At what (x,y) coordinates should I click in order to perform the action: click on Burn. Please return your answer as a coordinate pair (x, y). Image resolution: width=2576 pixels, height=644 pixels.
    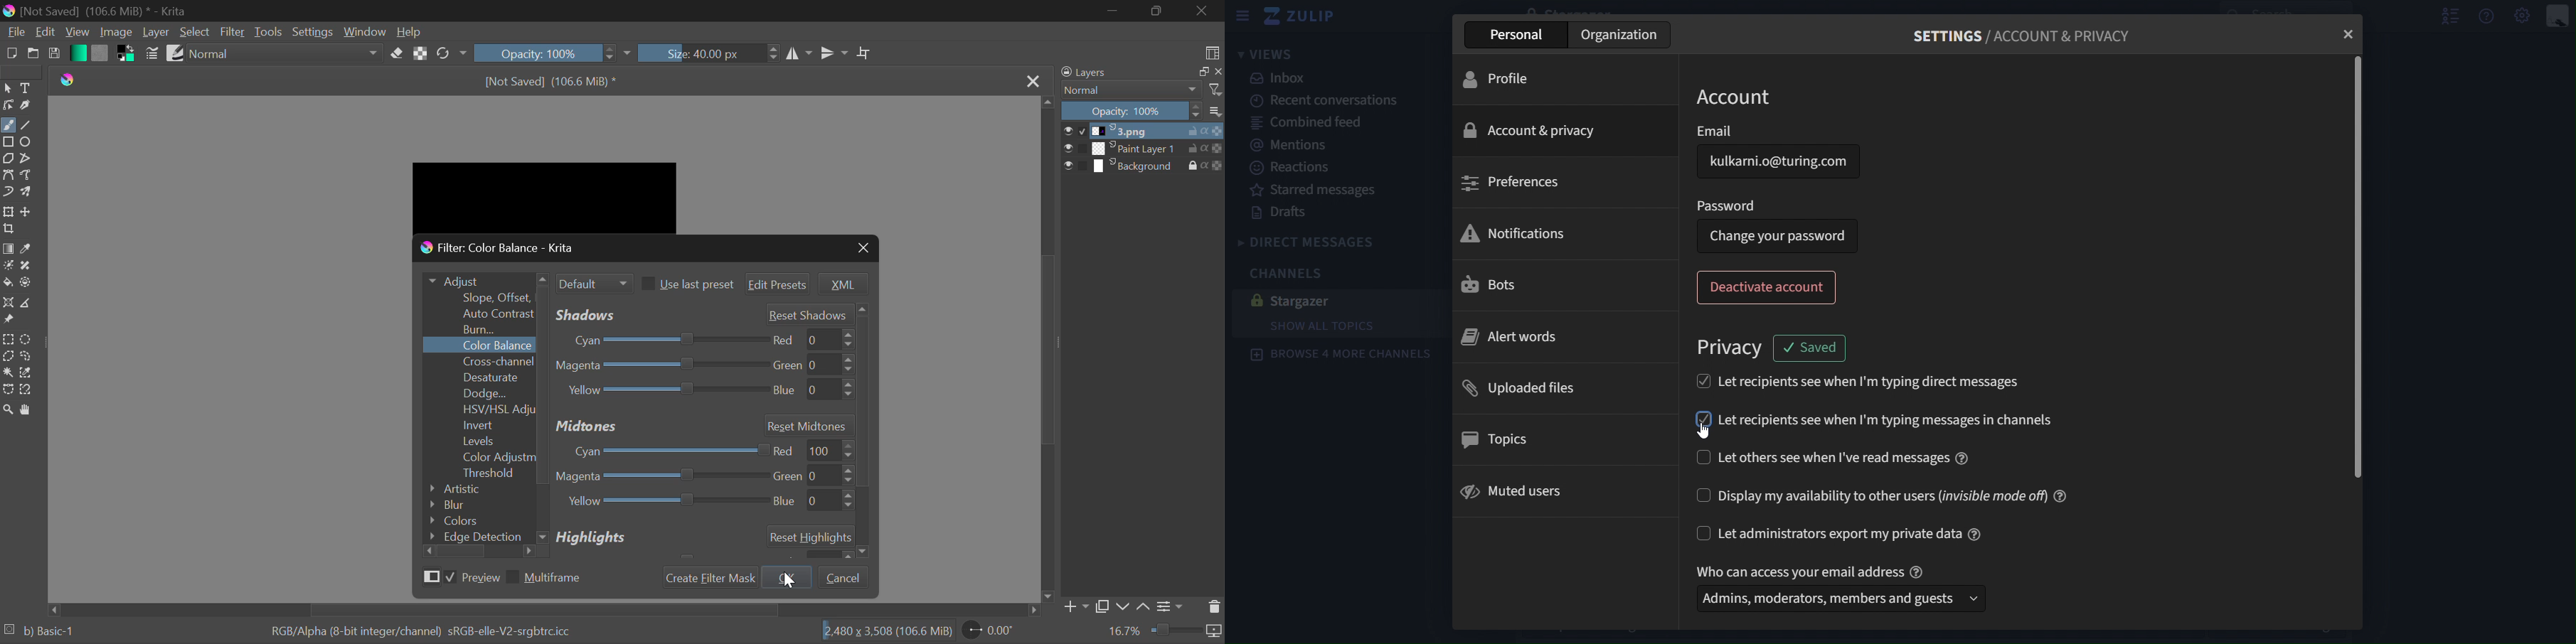
    Looking at the image, I should click on (481, 328).